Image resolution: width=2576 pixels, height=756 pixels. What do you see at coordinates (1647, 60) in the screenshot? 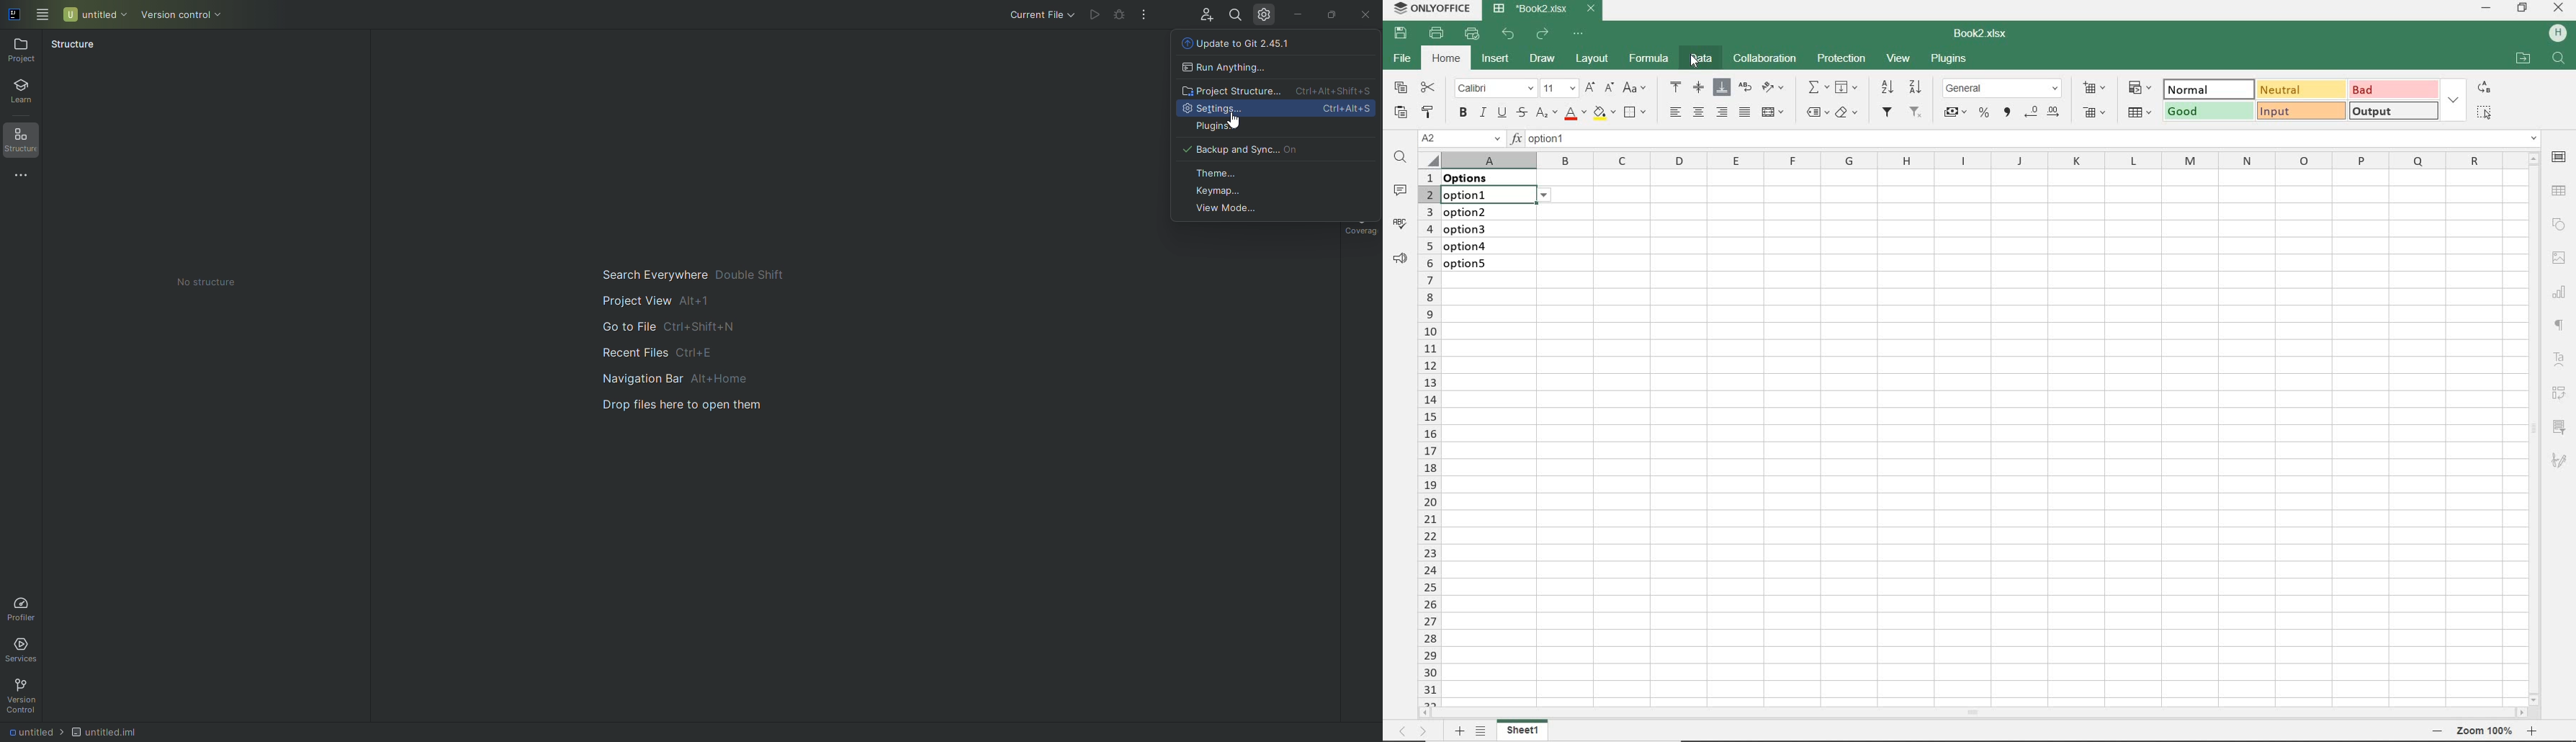
I see `FORMULA` at bounding box center [1647, 60].